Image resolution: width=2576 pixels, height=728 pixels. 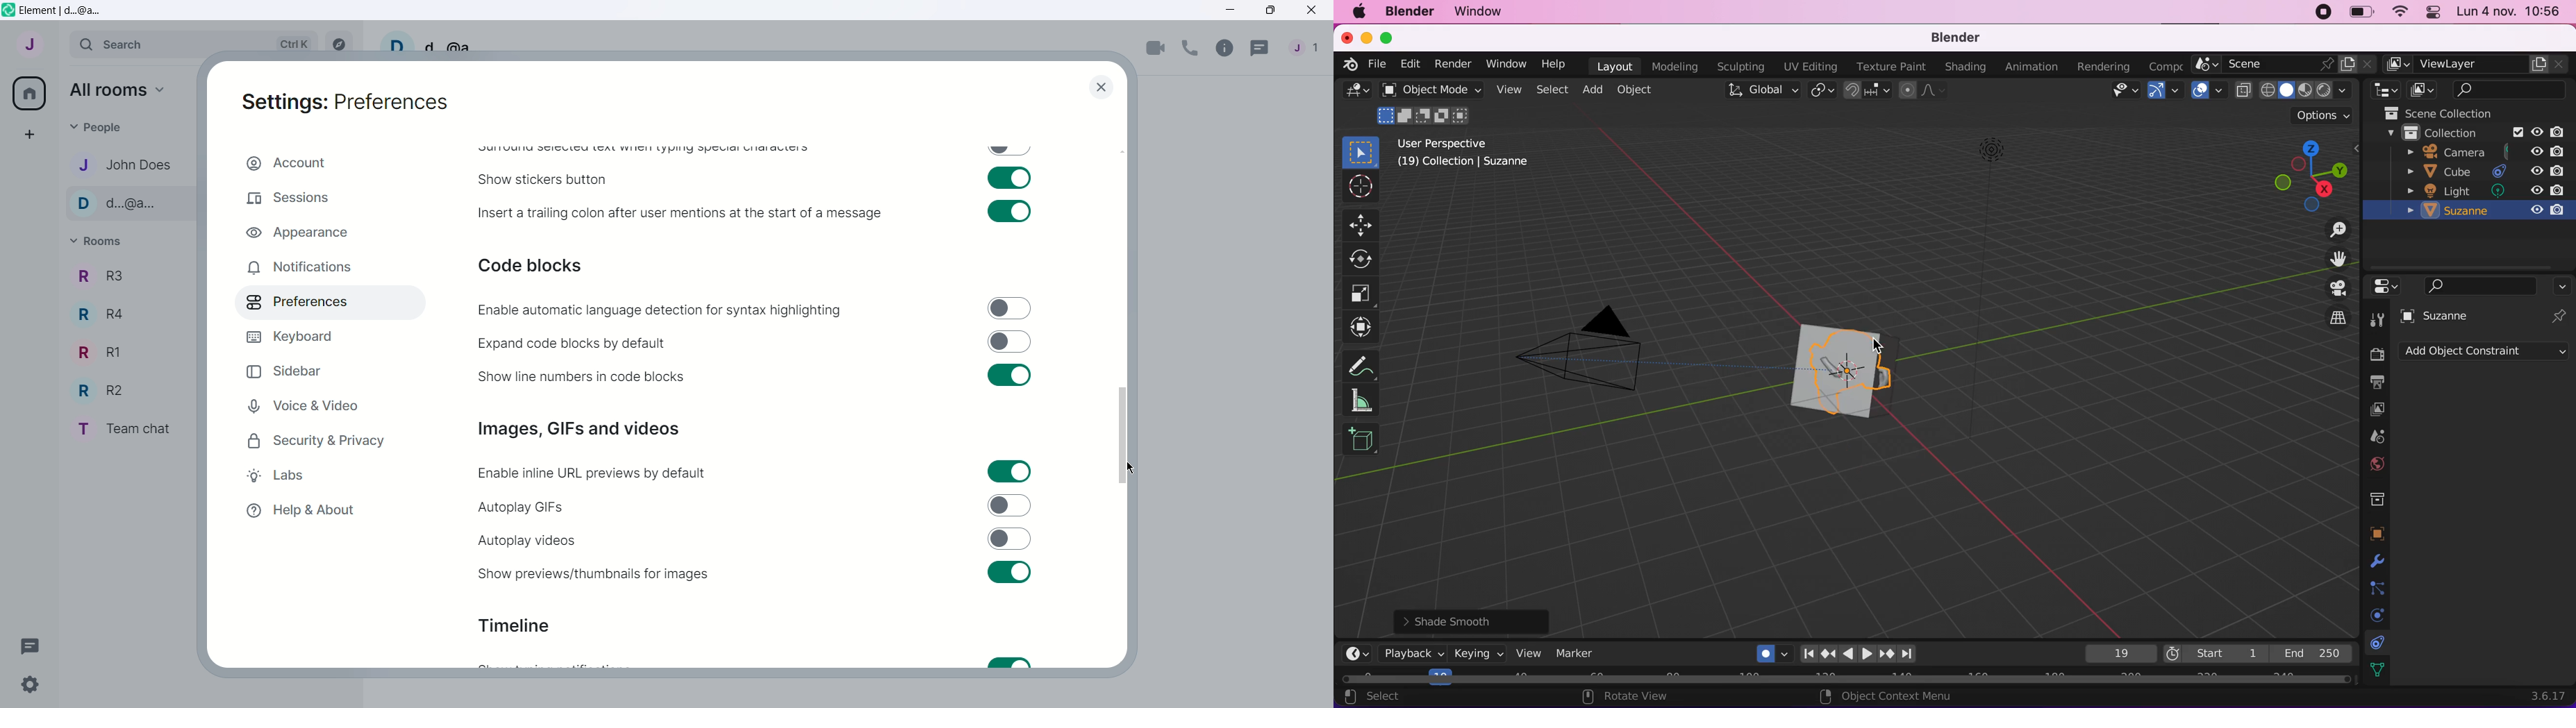 I want to click on Autoplay videos, so click(x=526, y=541).